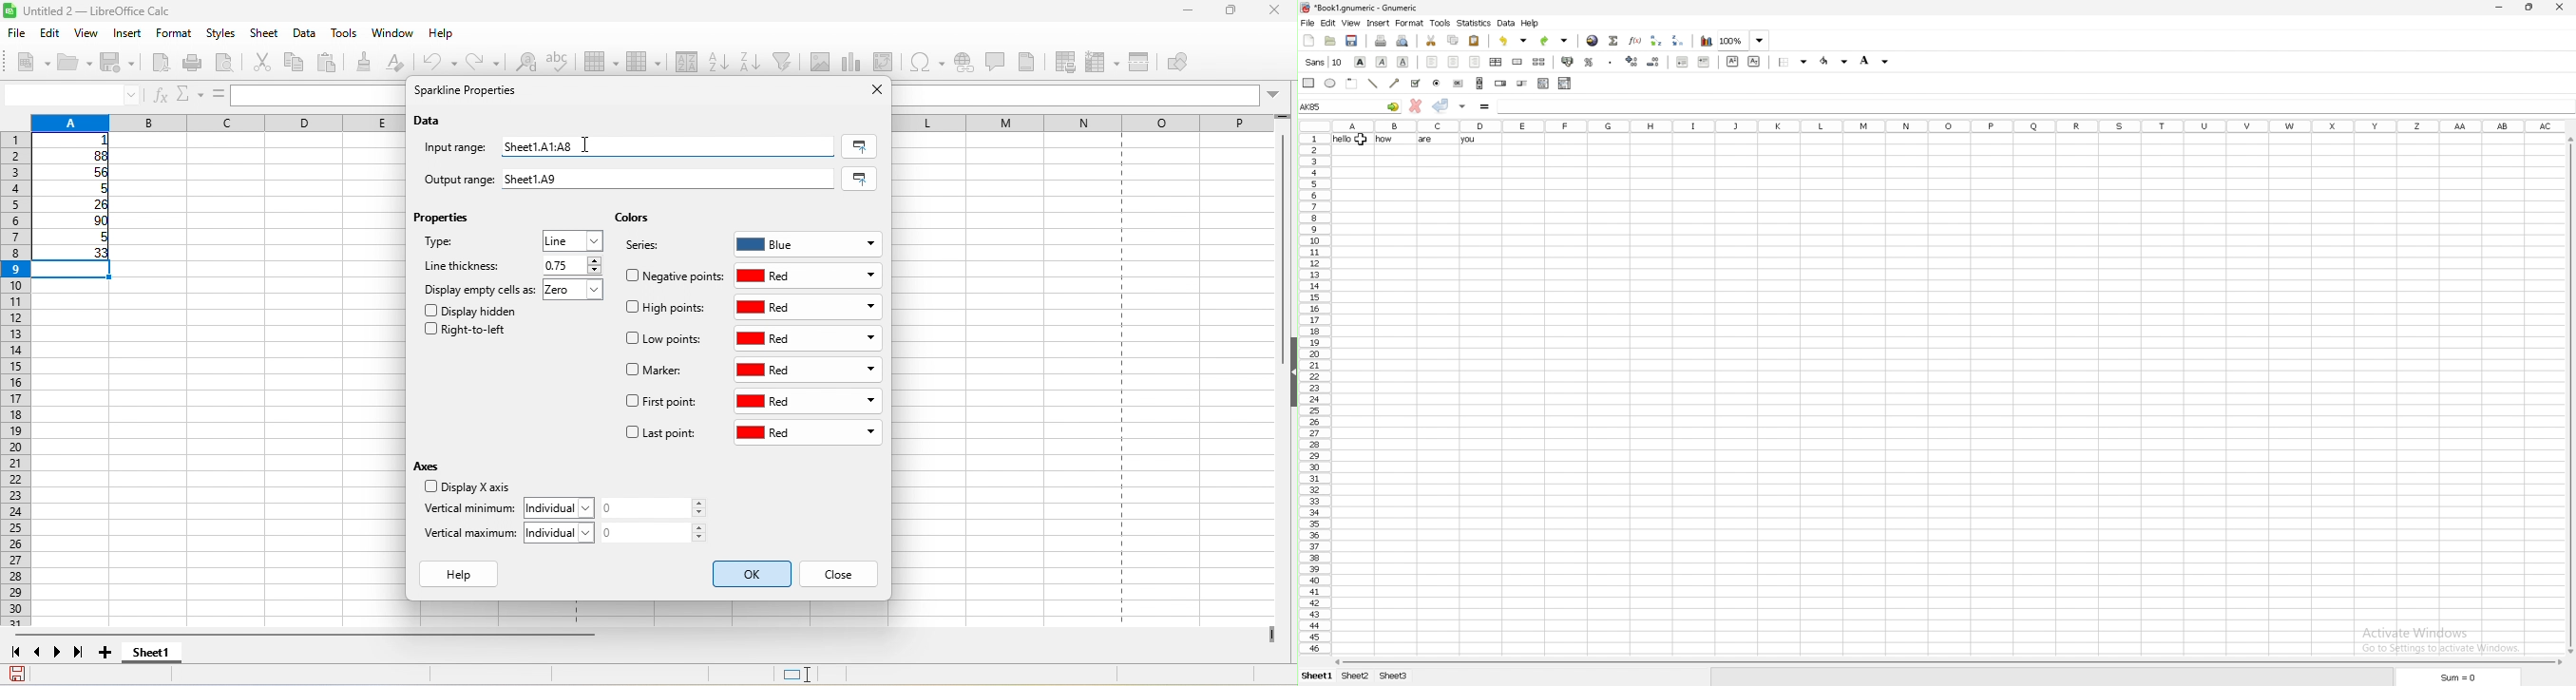 This screenshot has width=2576, height=700. I want to click on cursor, so click(1362, 141).